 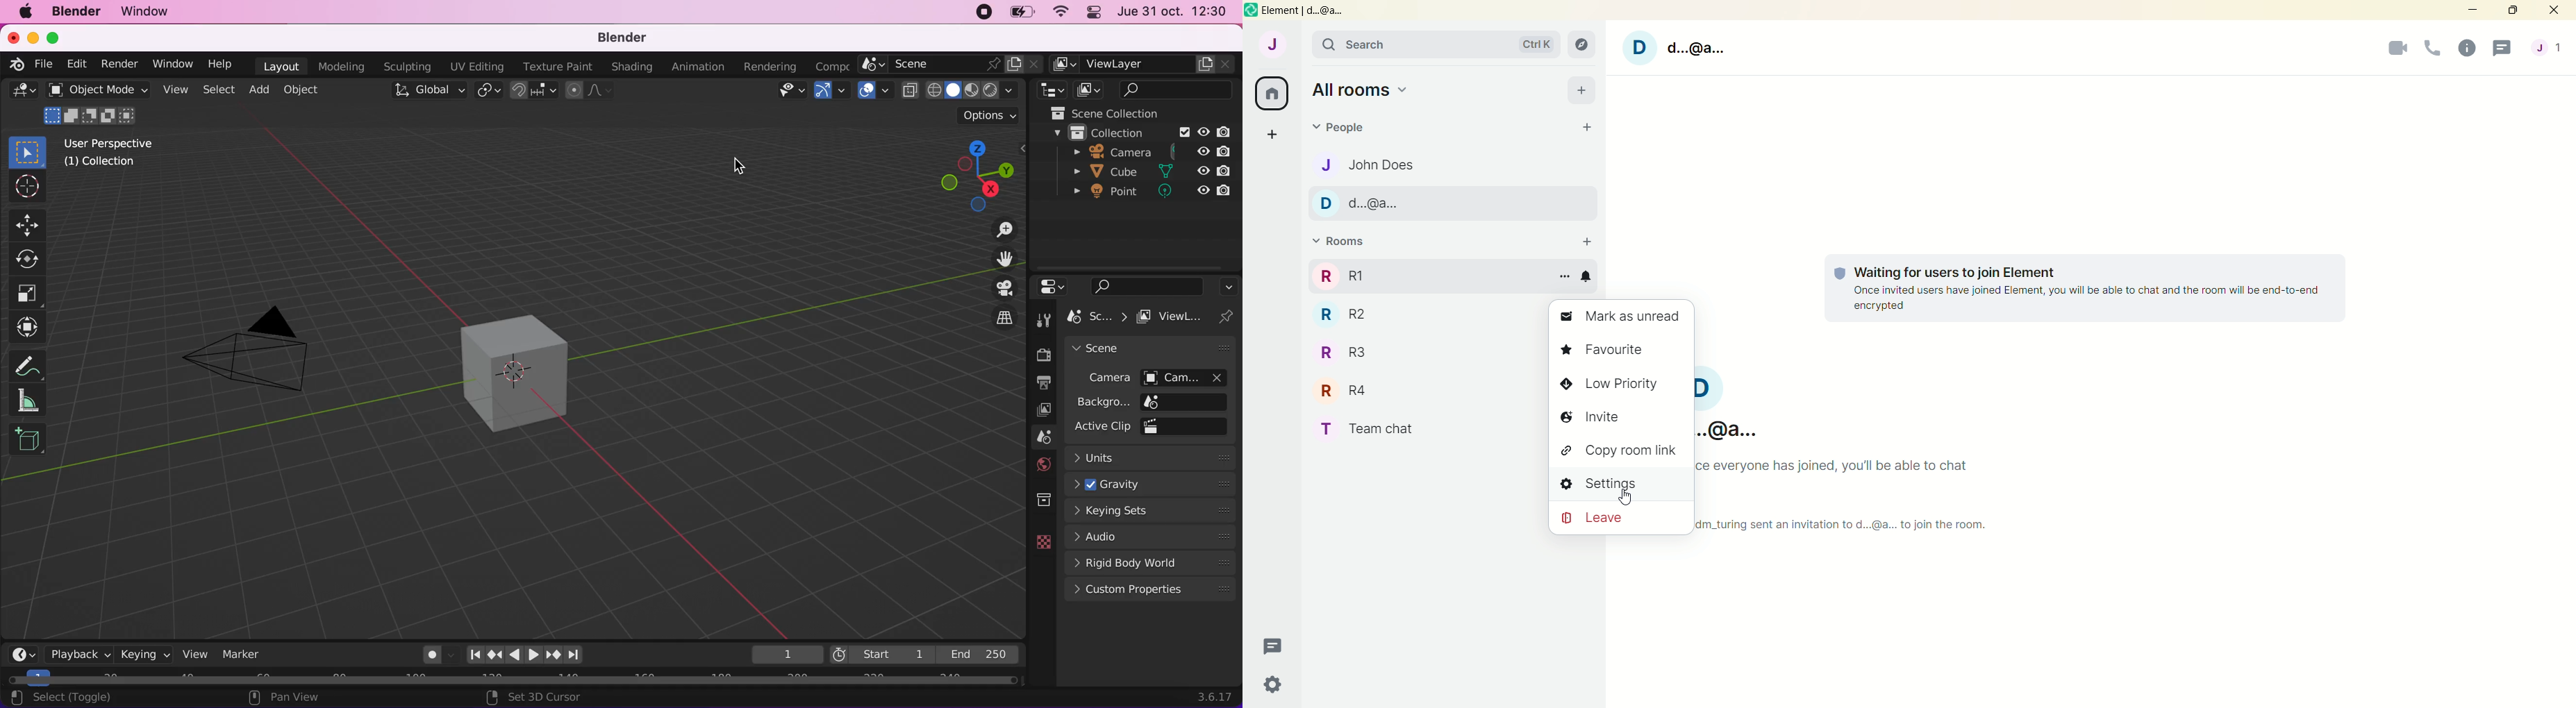 I want to click on blender logo, so click(x=16, y=64).